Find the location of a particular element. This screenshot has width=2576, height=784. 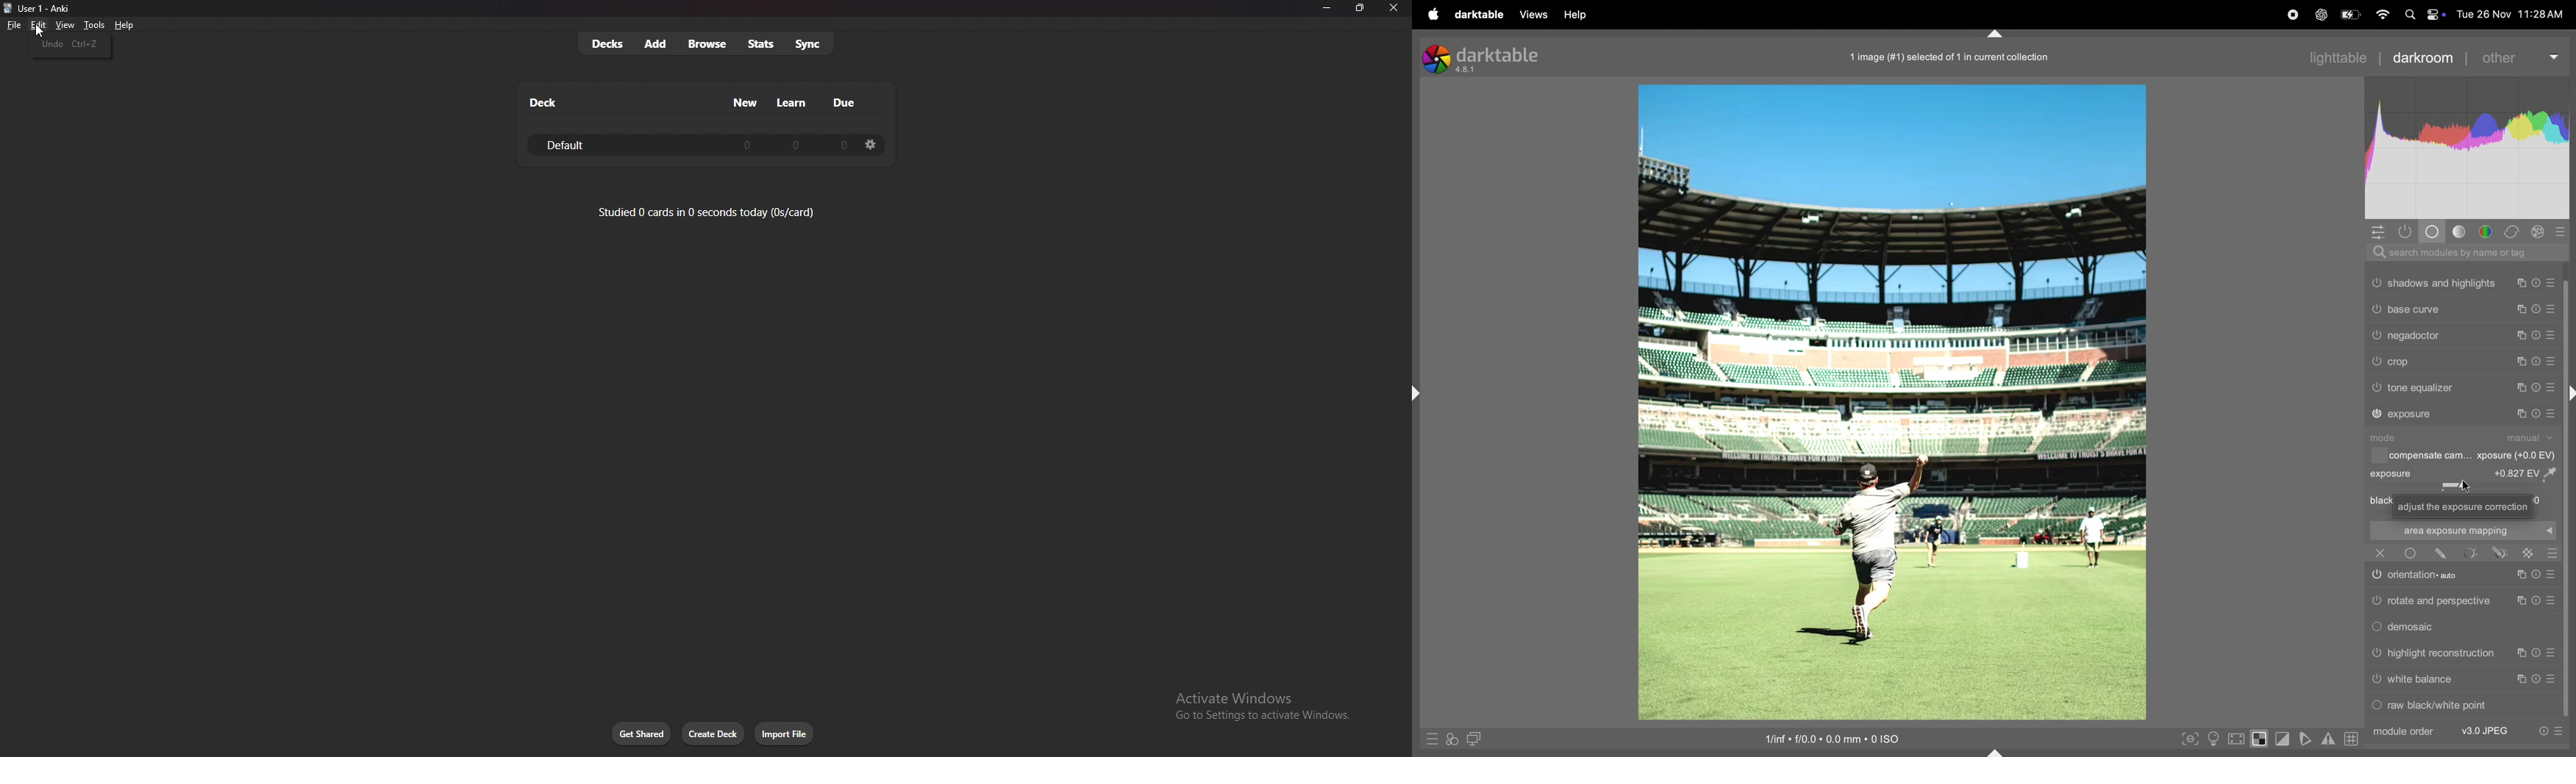

Switch on or off is located at coordinates (2377, 682).